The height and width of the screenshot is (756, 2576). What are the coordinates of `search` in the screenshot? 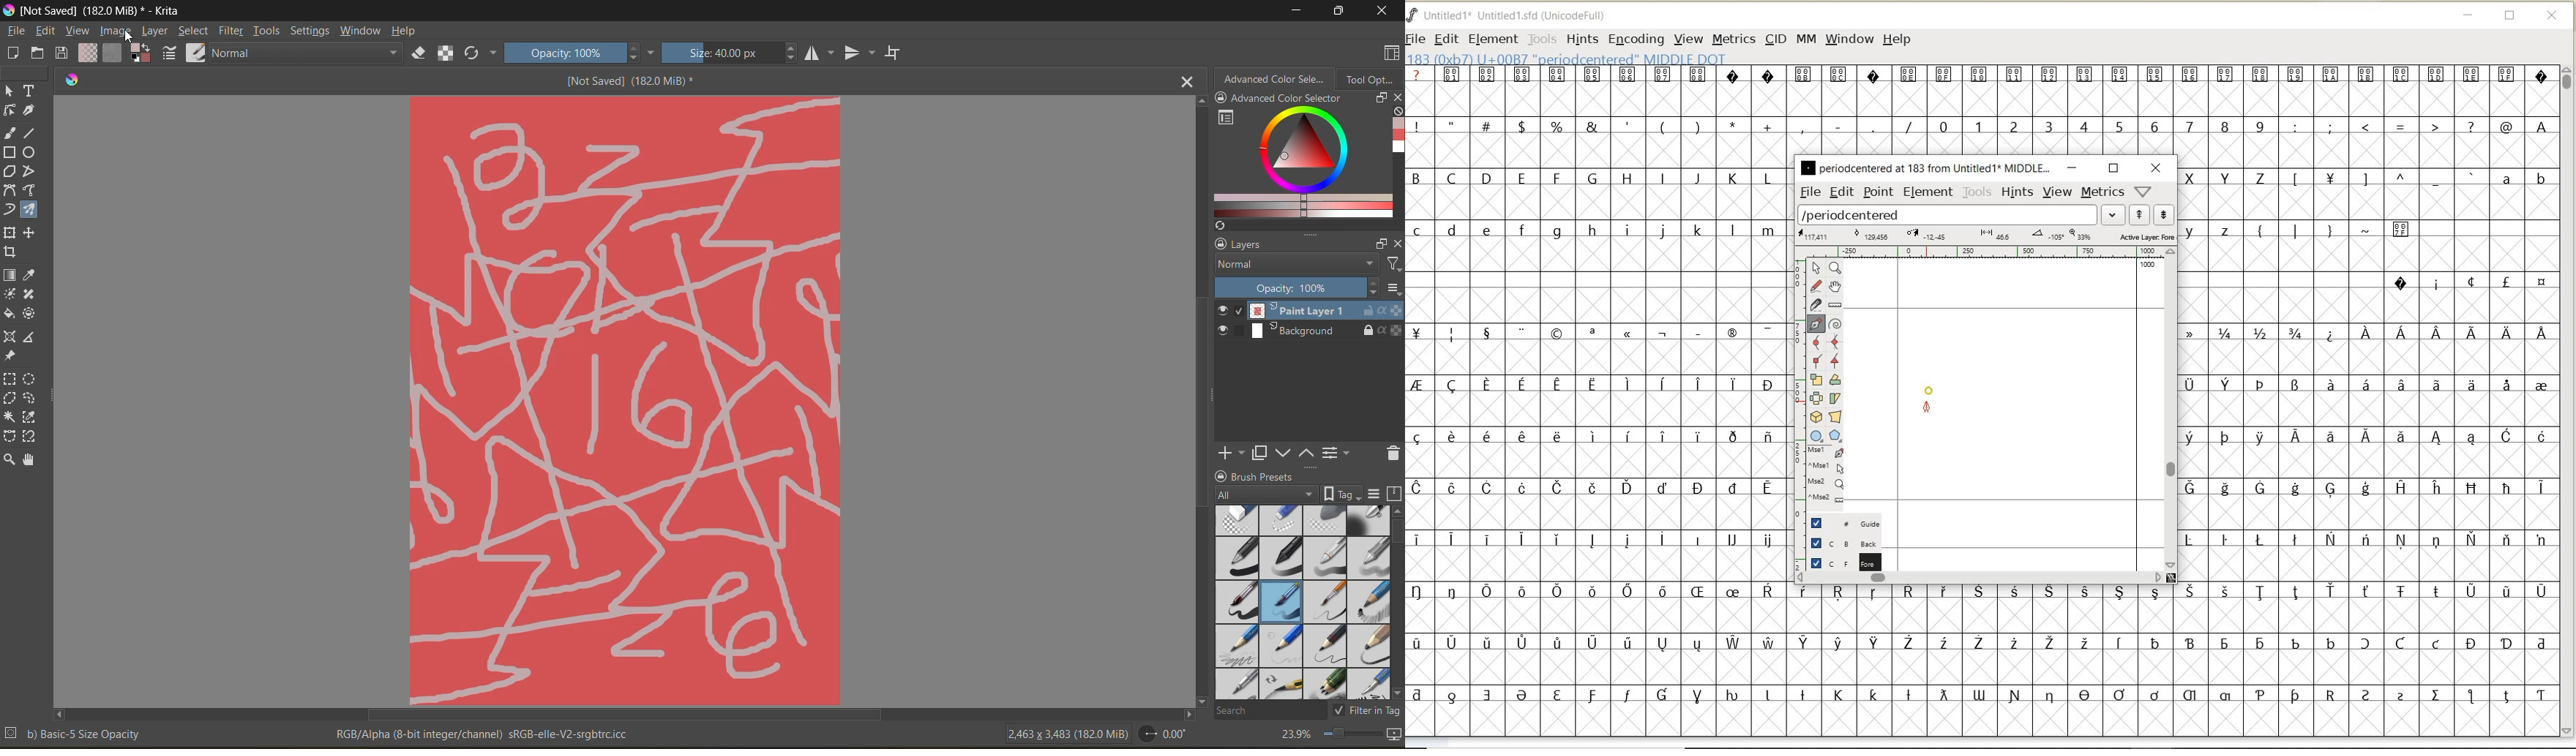 It's located at (1264, 711).